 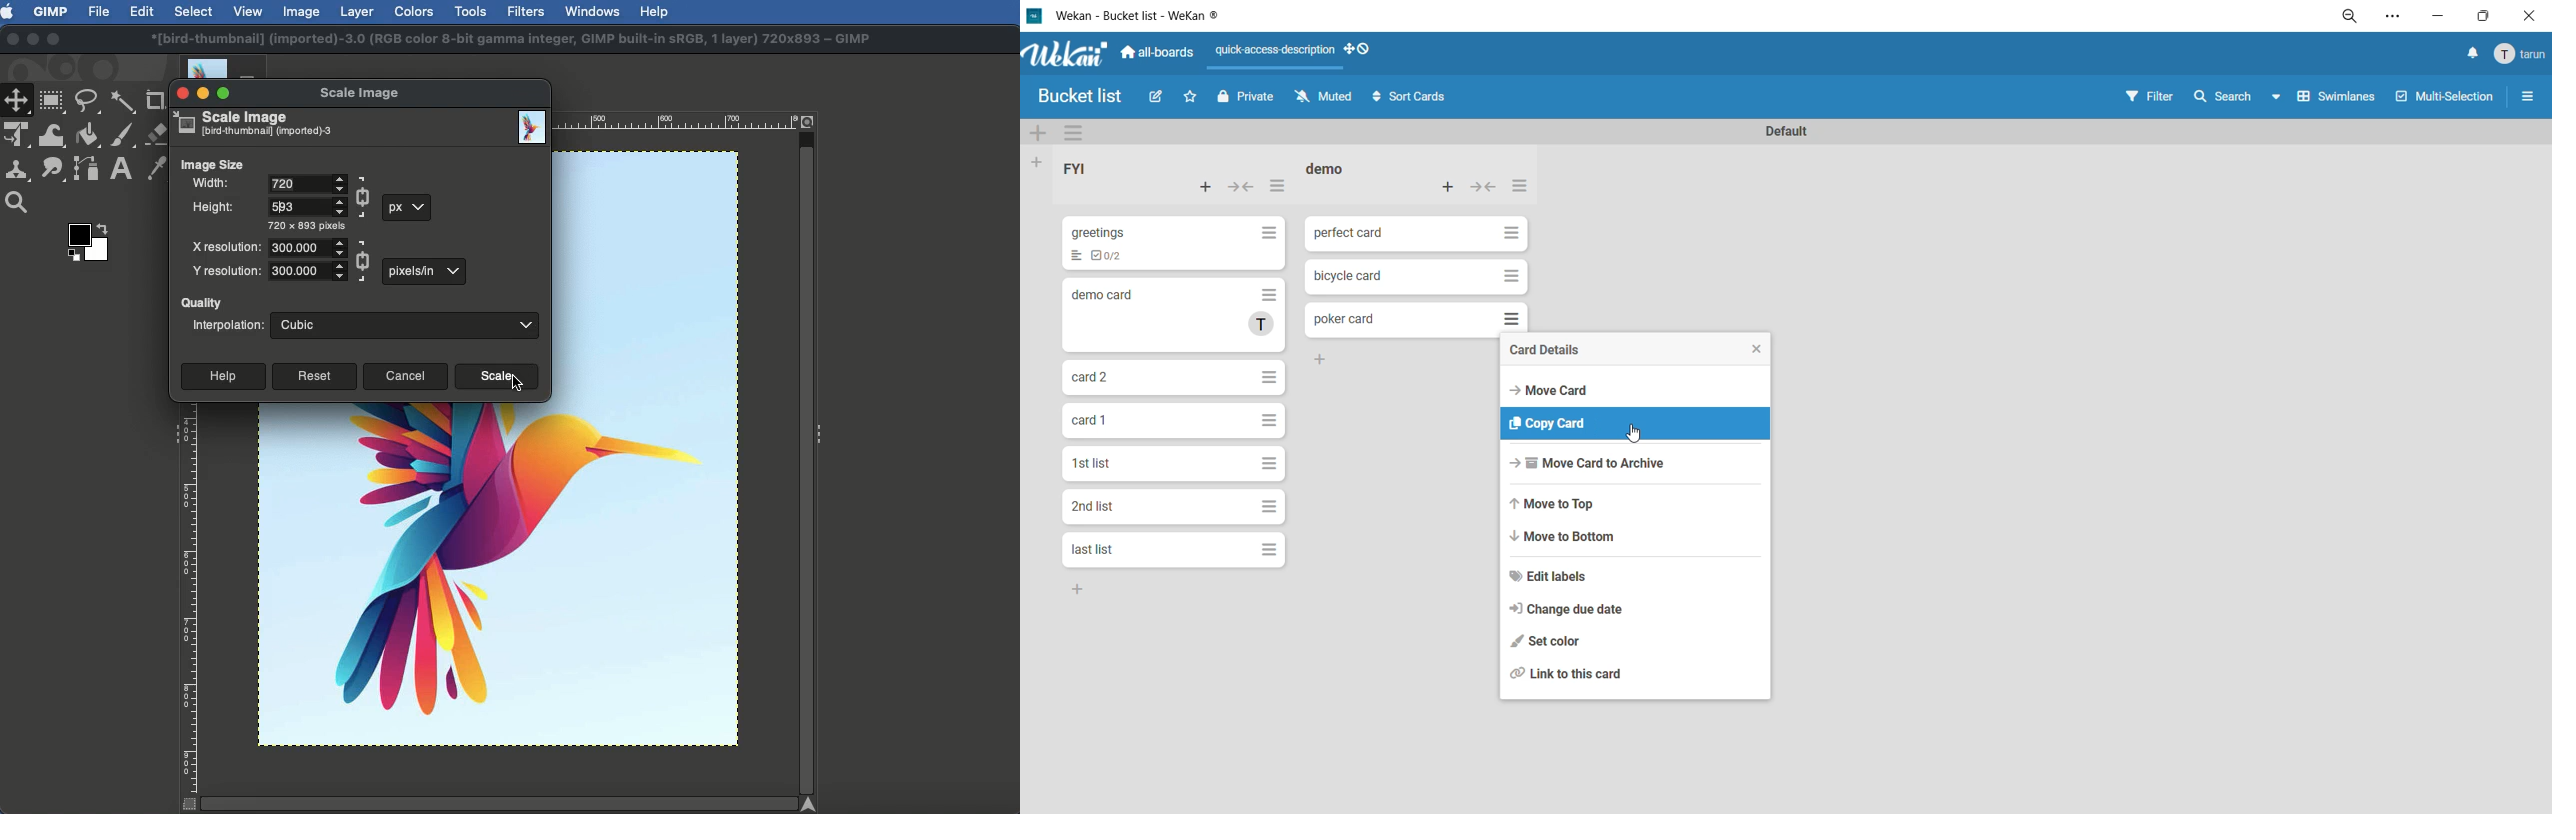 I want to click on Maximize, so click(x=224, y=95).